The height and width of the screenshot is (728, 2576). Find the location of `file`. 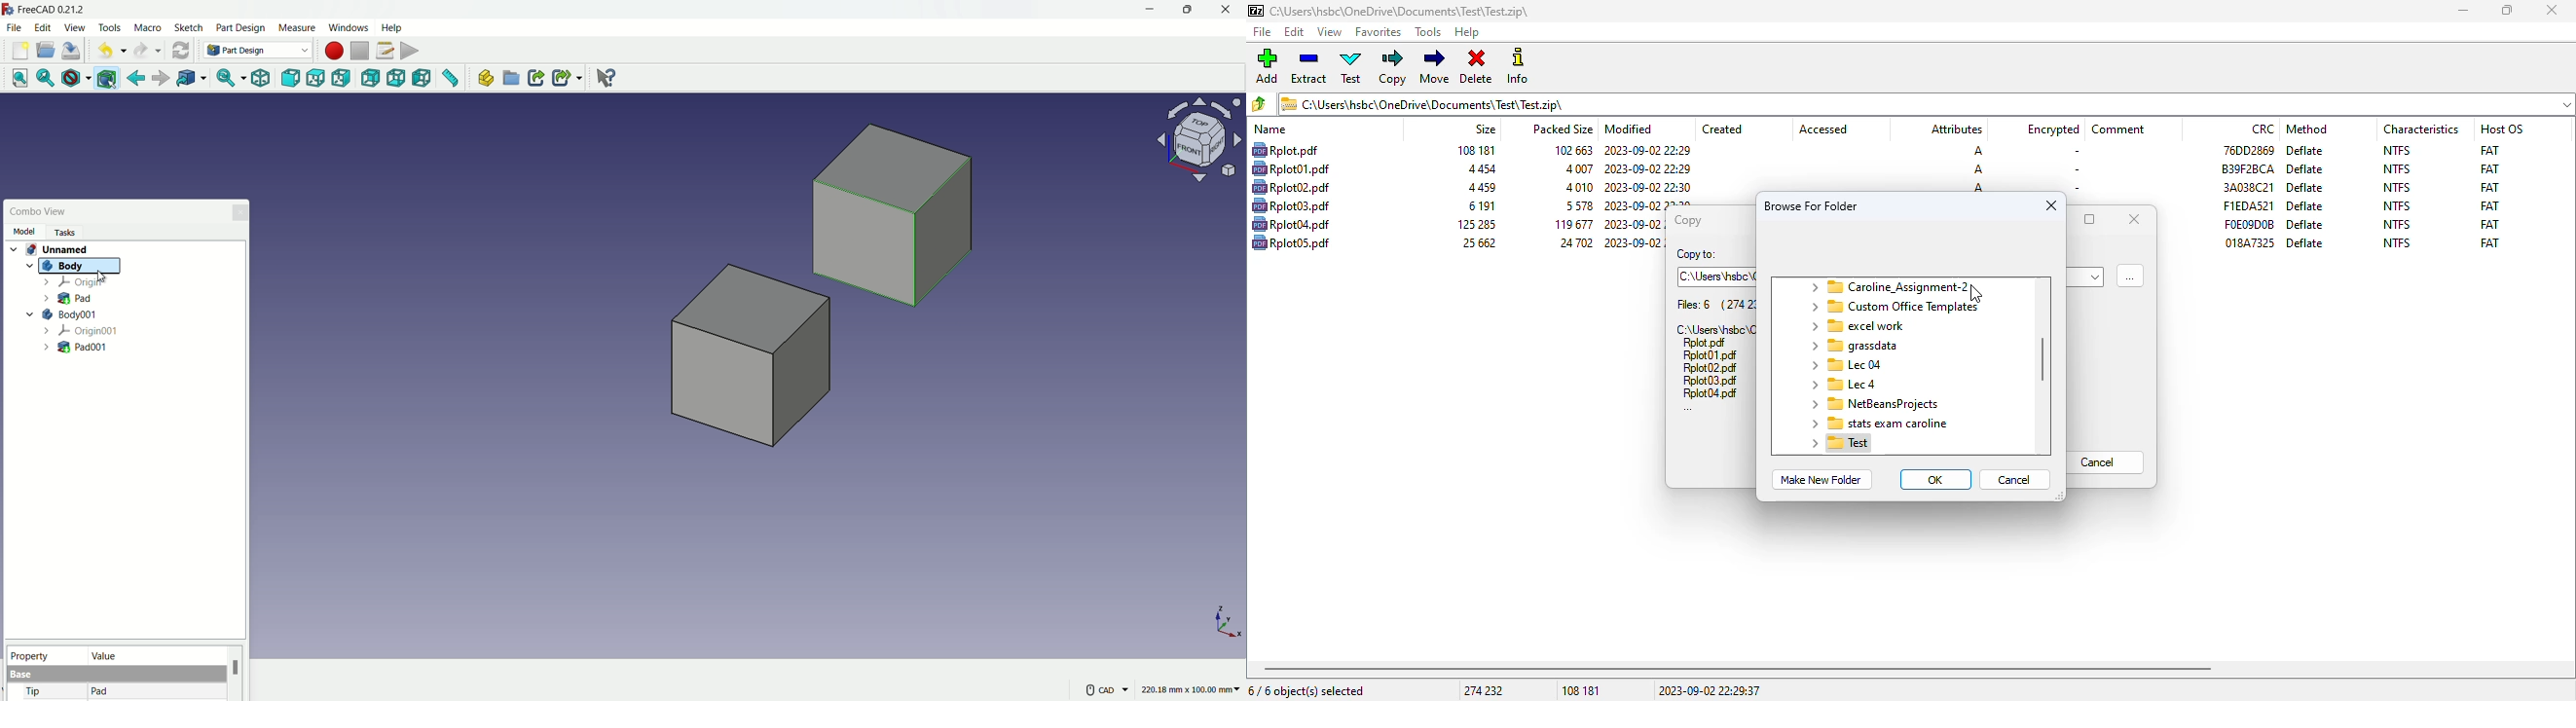

file is located at coordinates (1710, 356).